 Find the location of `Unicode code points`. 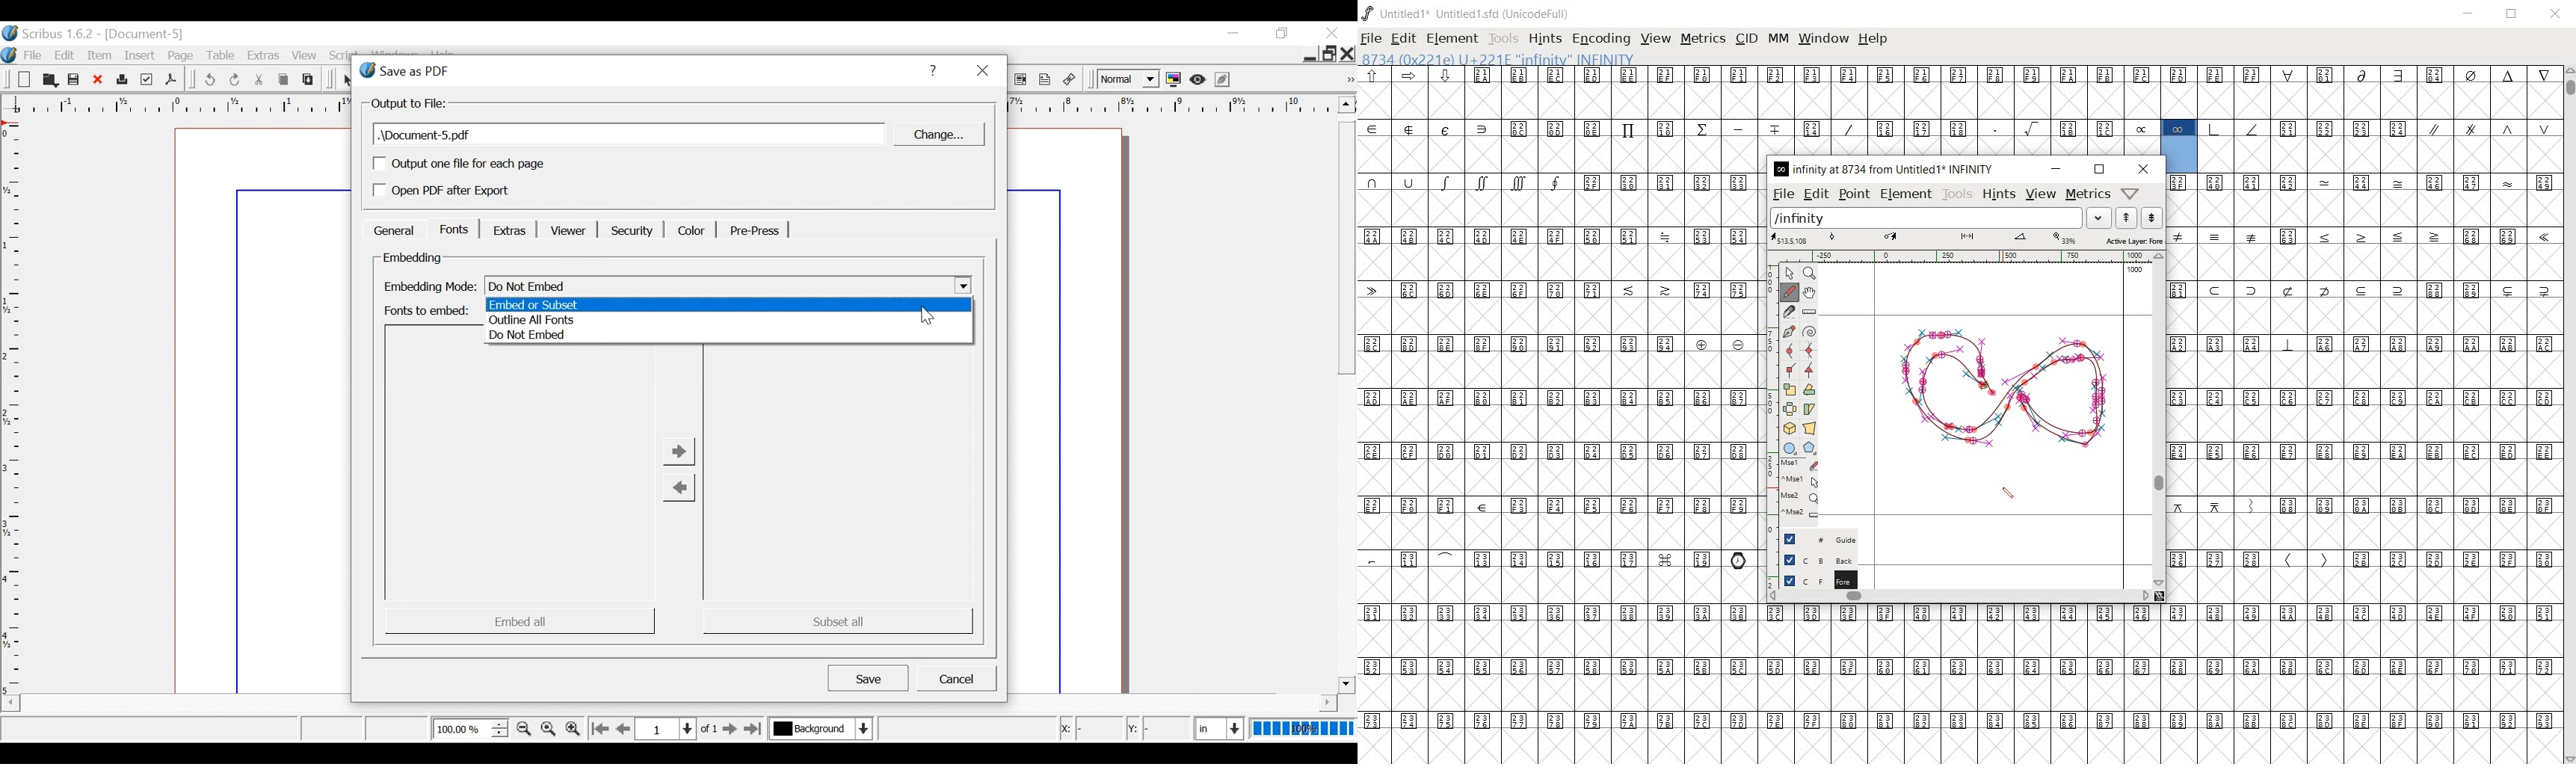

Unicode code points is located at coordinates (1559, 235).